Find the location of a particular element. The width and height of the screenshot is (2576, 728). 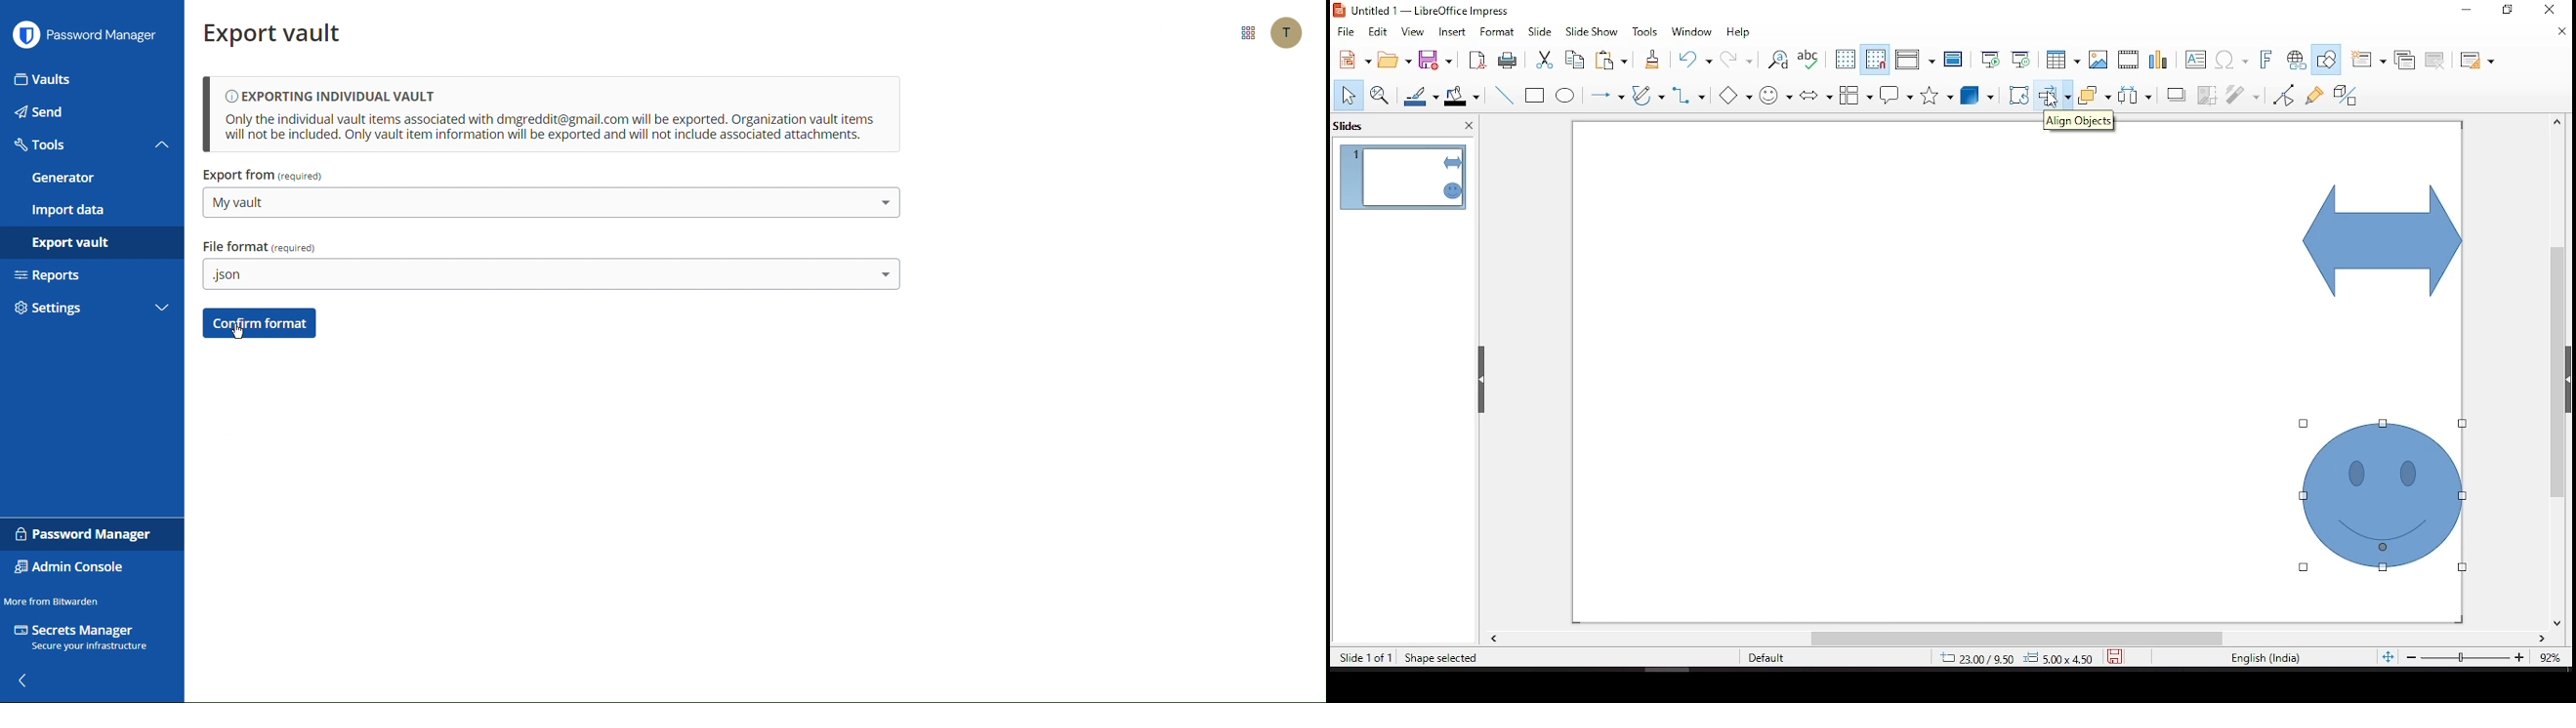

master slide is located at coordinates (1955, 62).